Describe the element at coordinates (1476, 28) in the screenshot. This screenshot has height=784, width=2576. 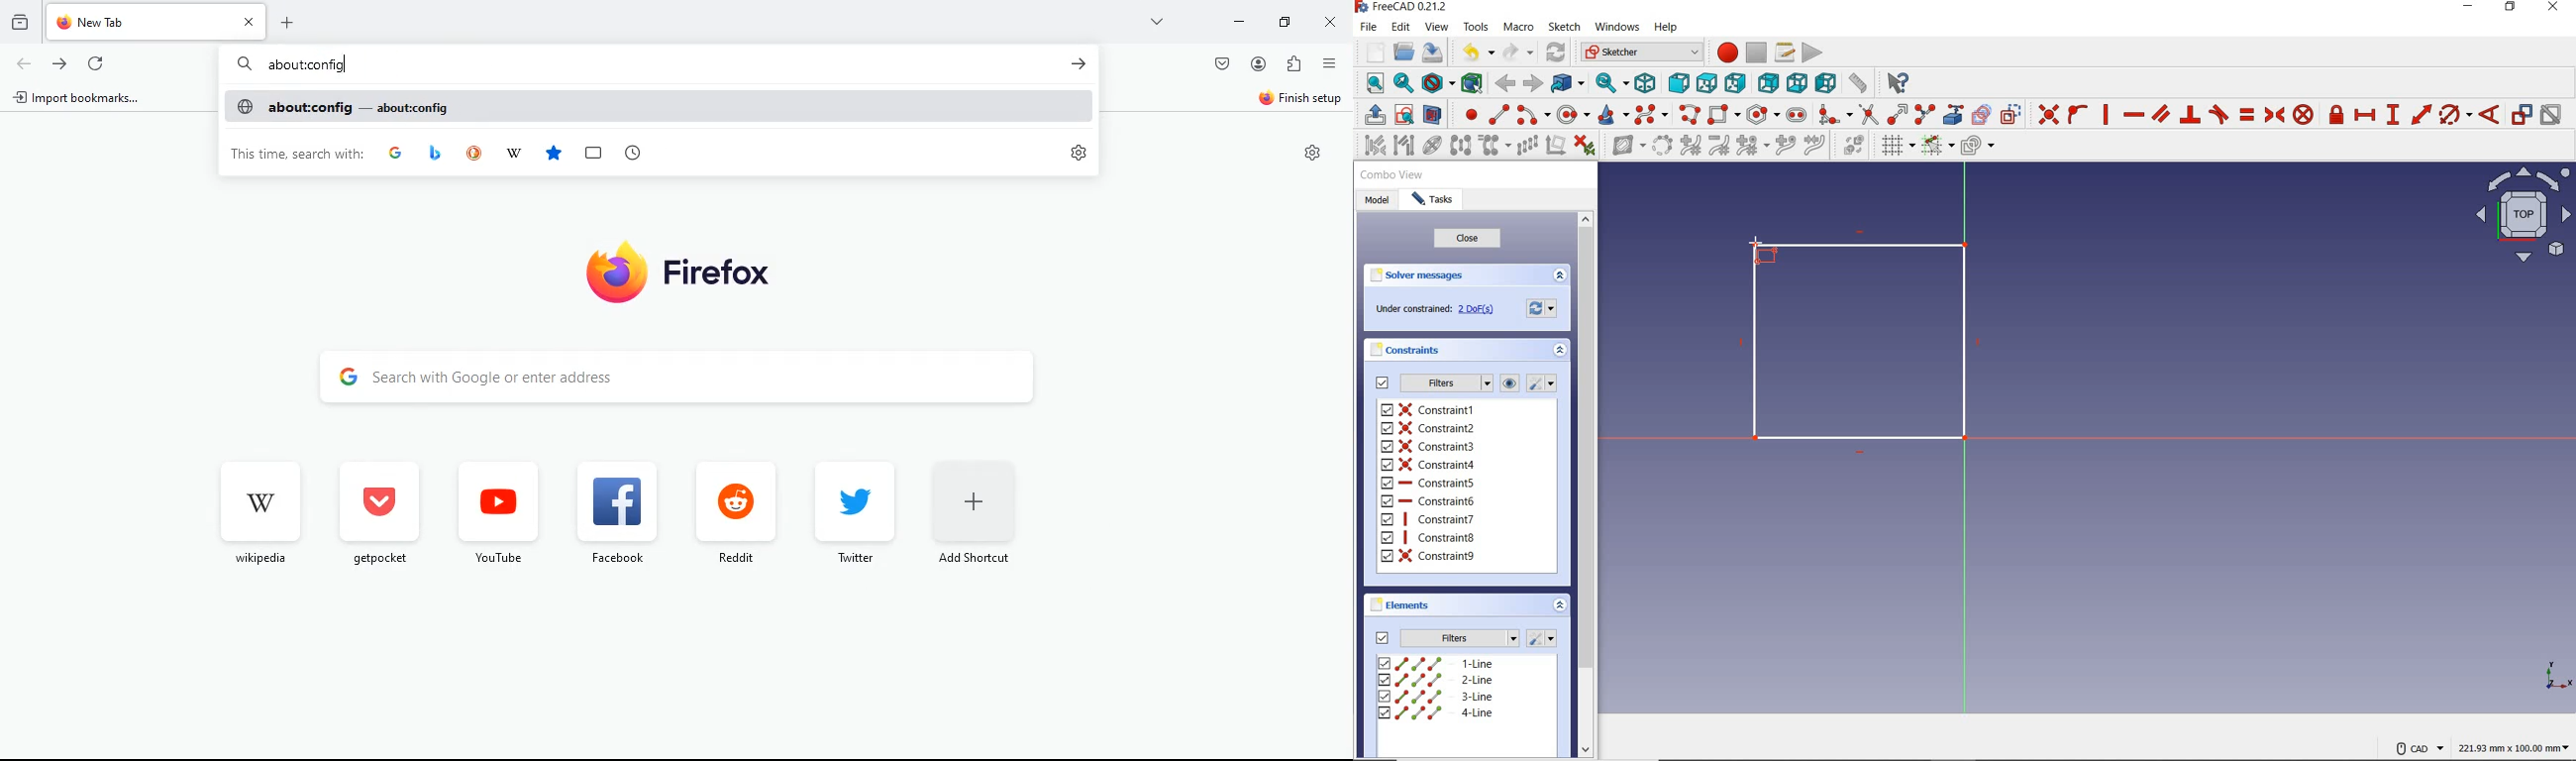
I see `tools` at that location.